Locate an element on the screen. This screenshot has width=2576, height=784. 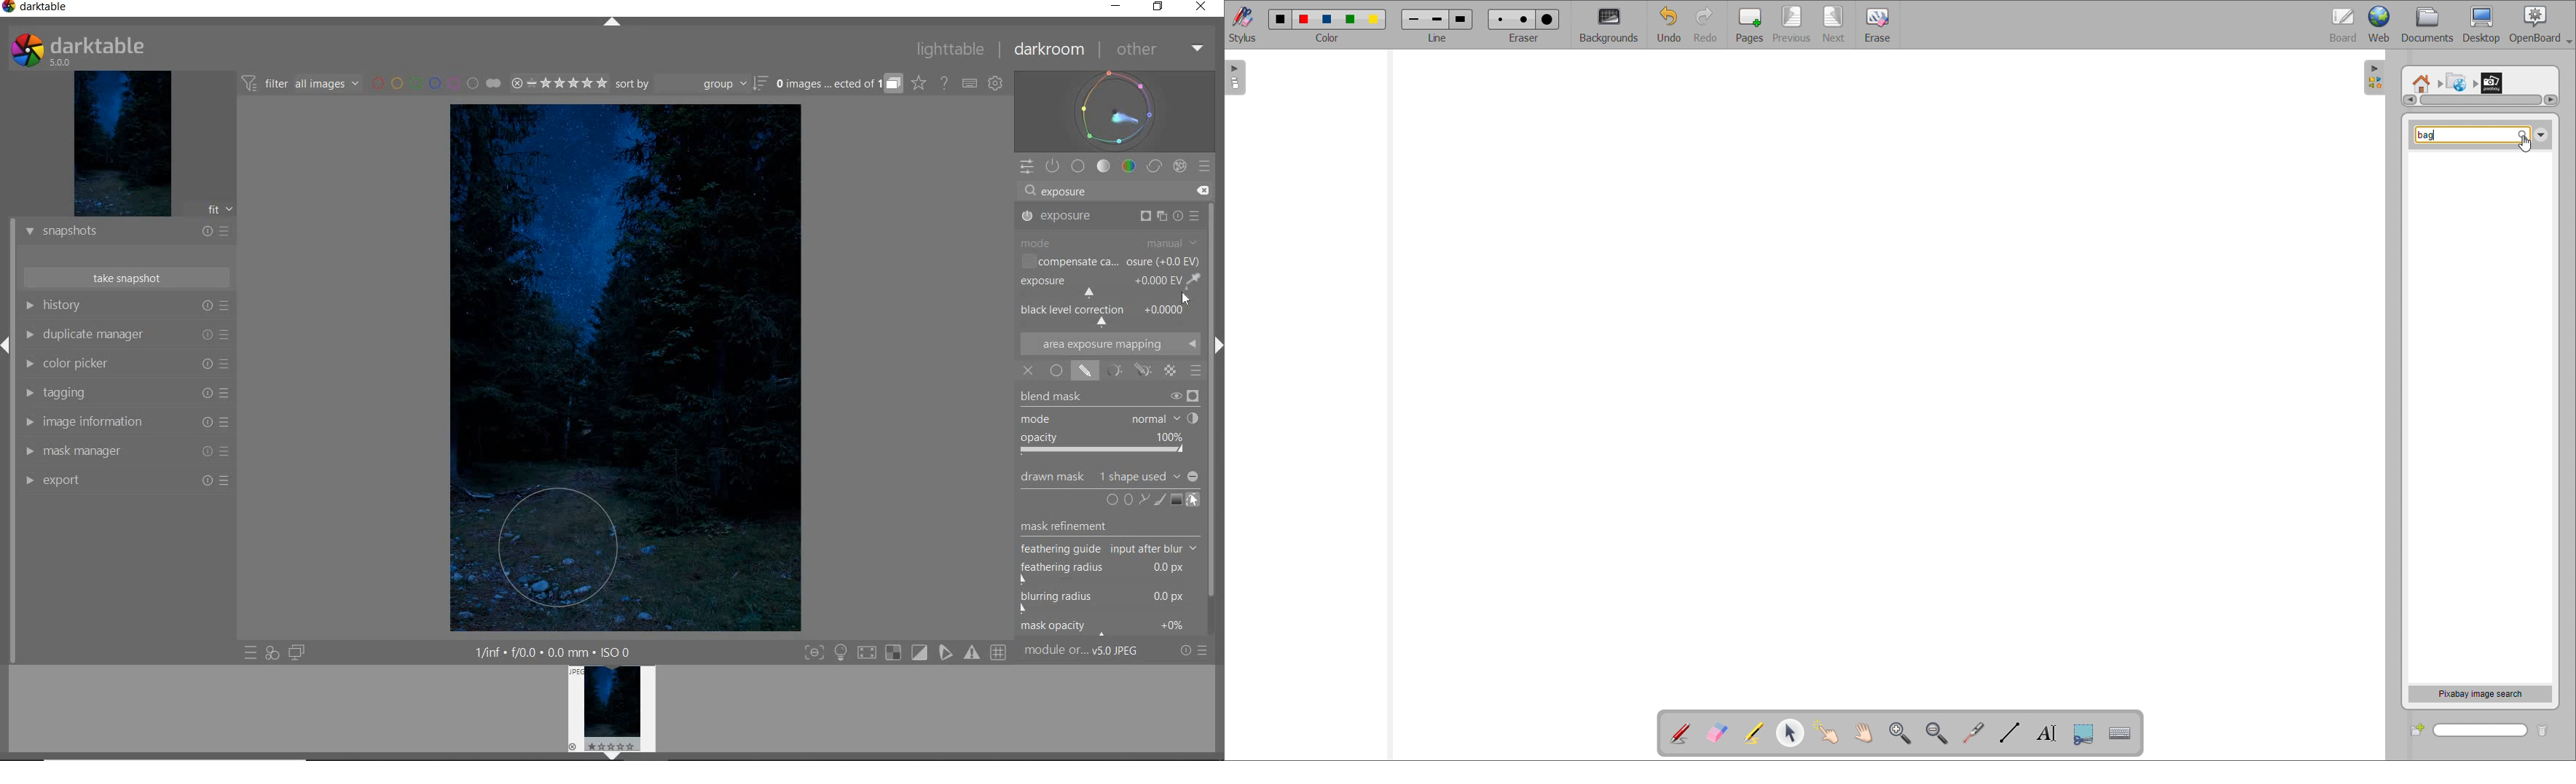
CURSOR is located at coordinates (1187, 301).